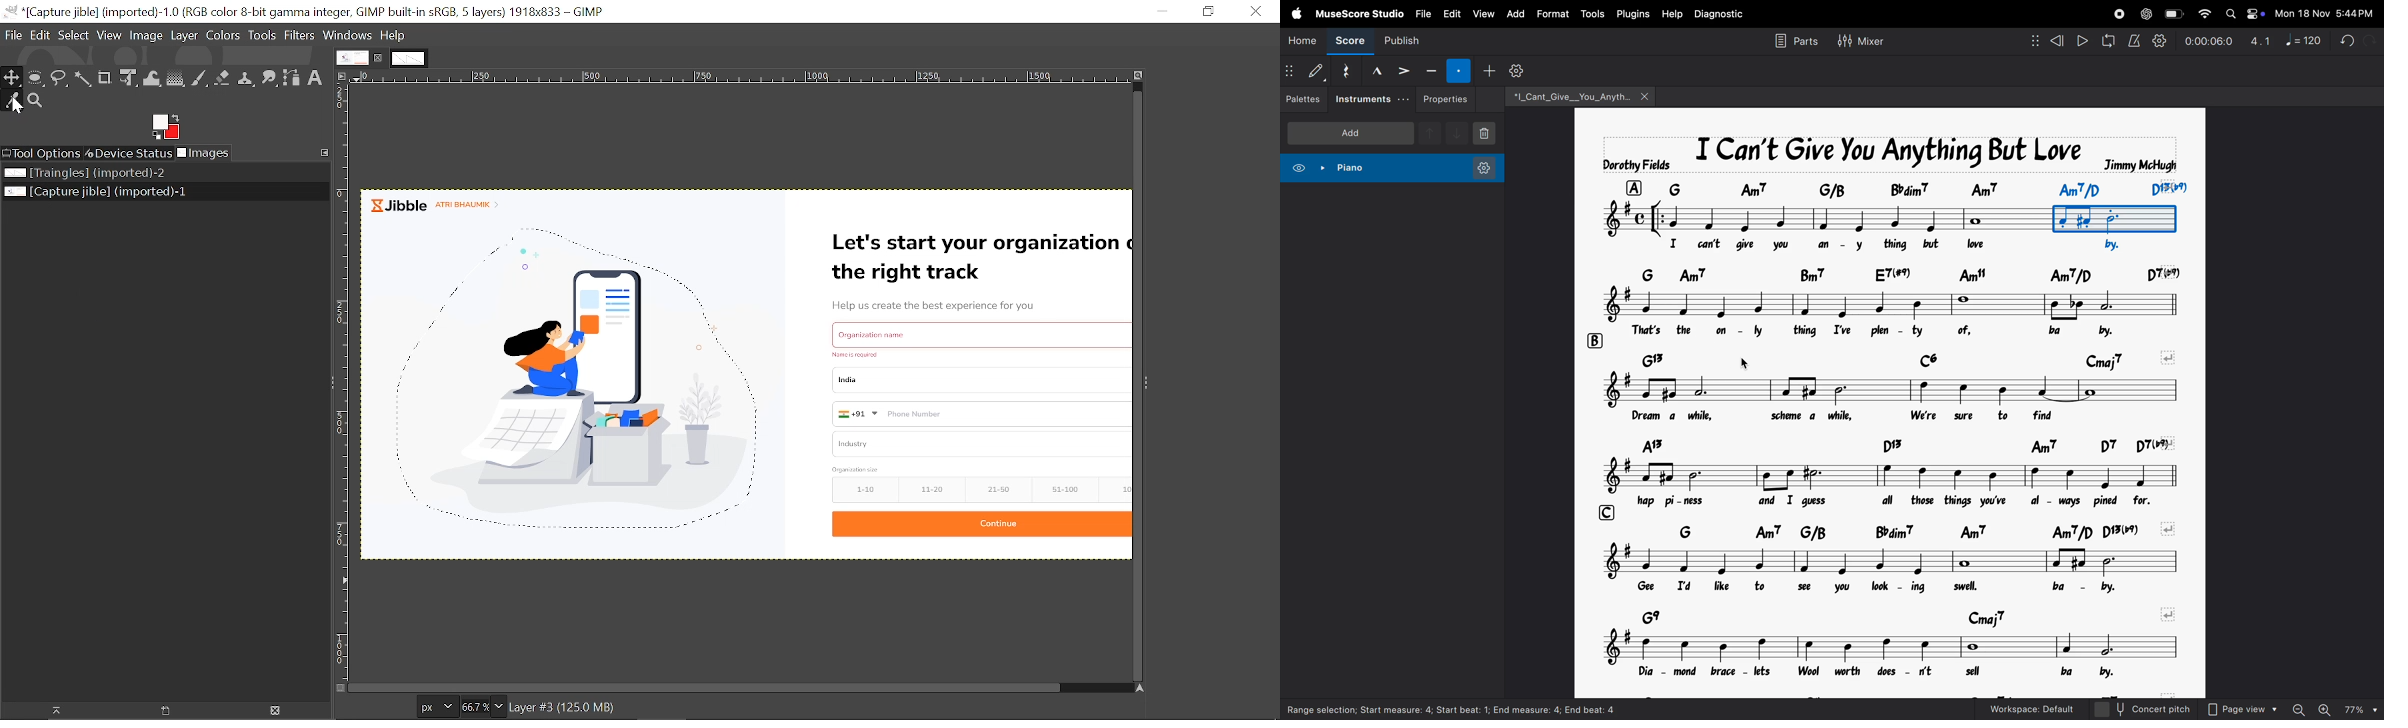 The height and width of the screenshot is (728, 2408). What do you see at coordinates (2323, 13) in the screenshot?
I see `date and time` at bounding box center [2323, 13].